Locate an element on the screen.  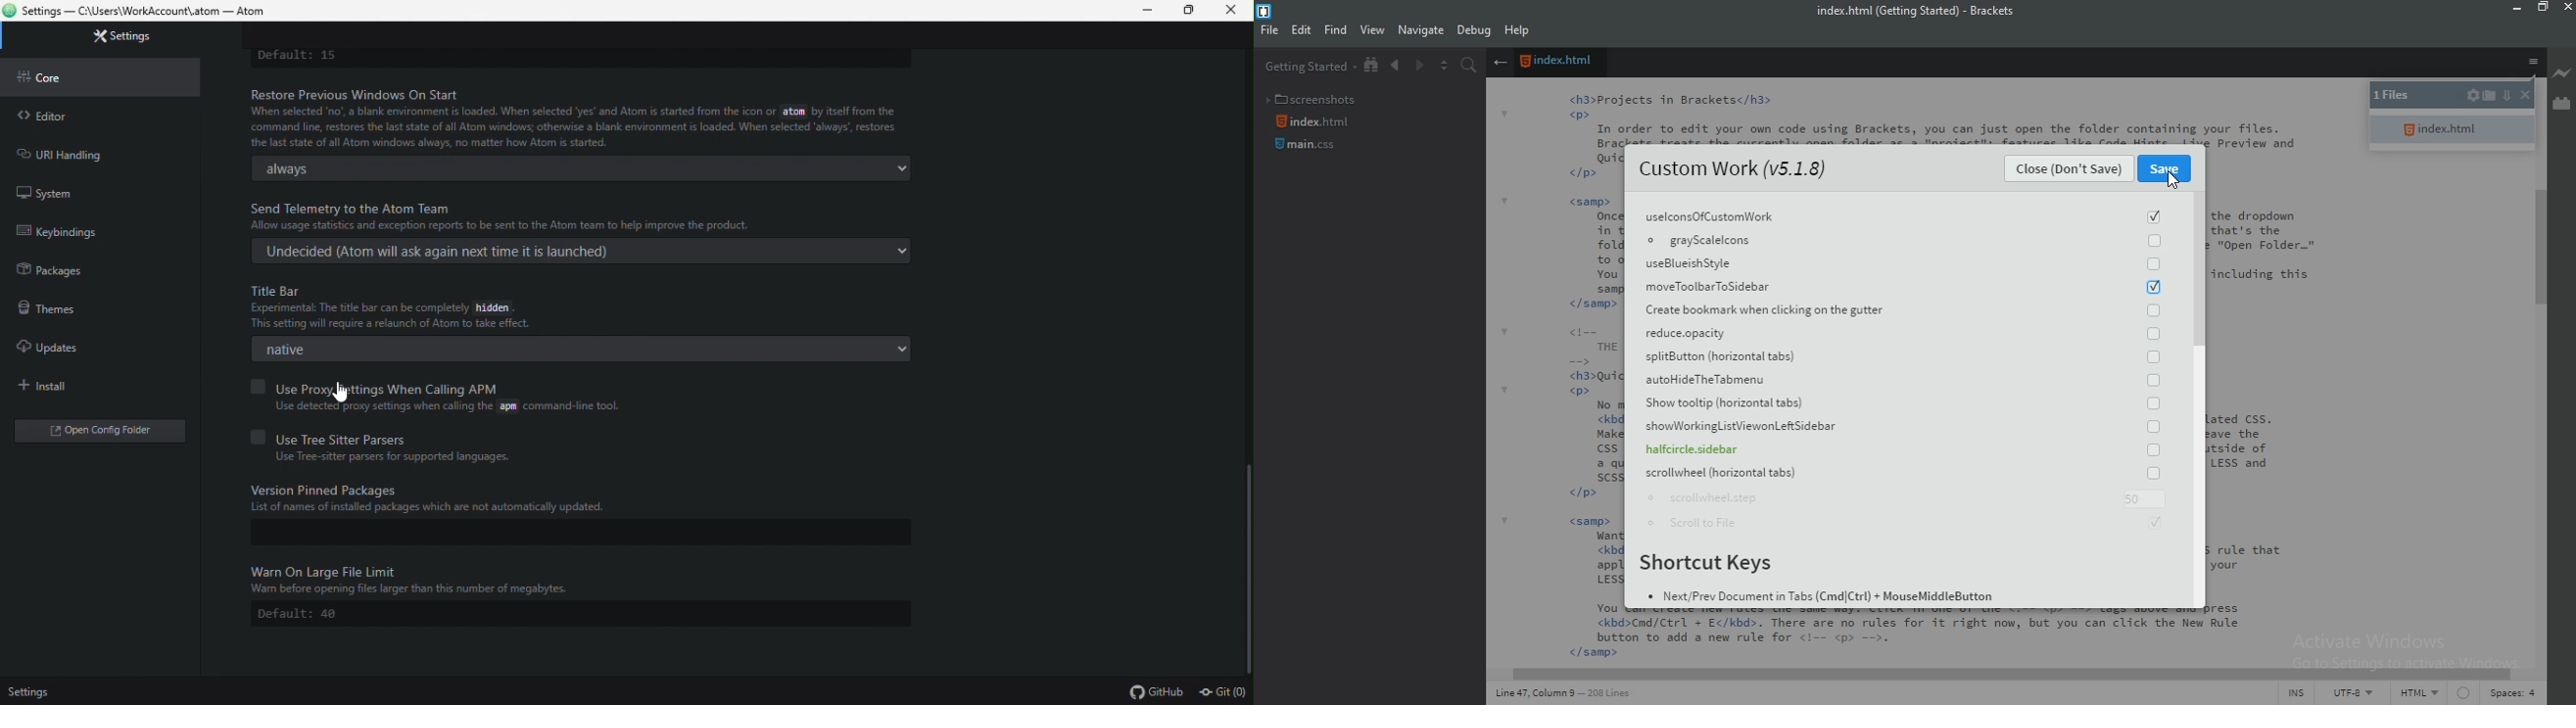
live code data is located at coordinates (1576, 695).